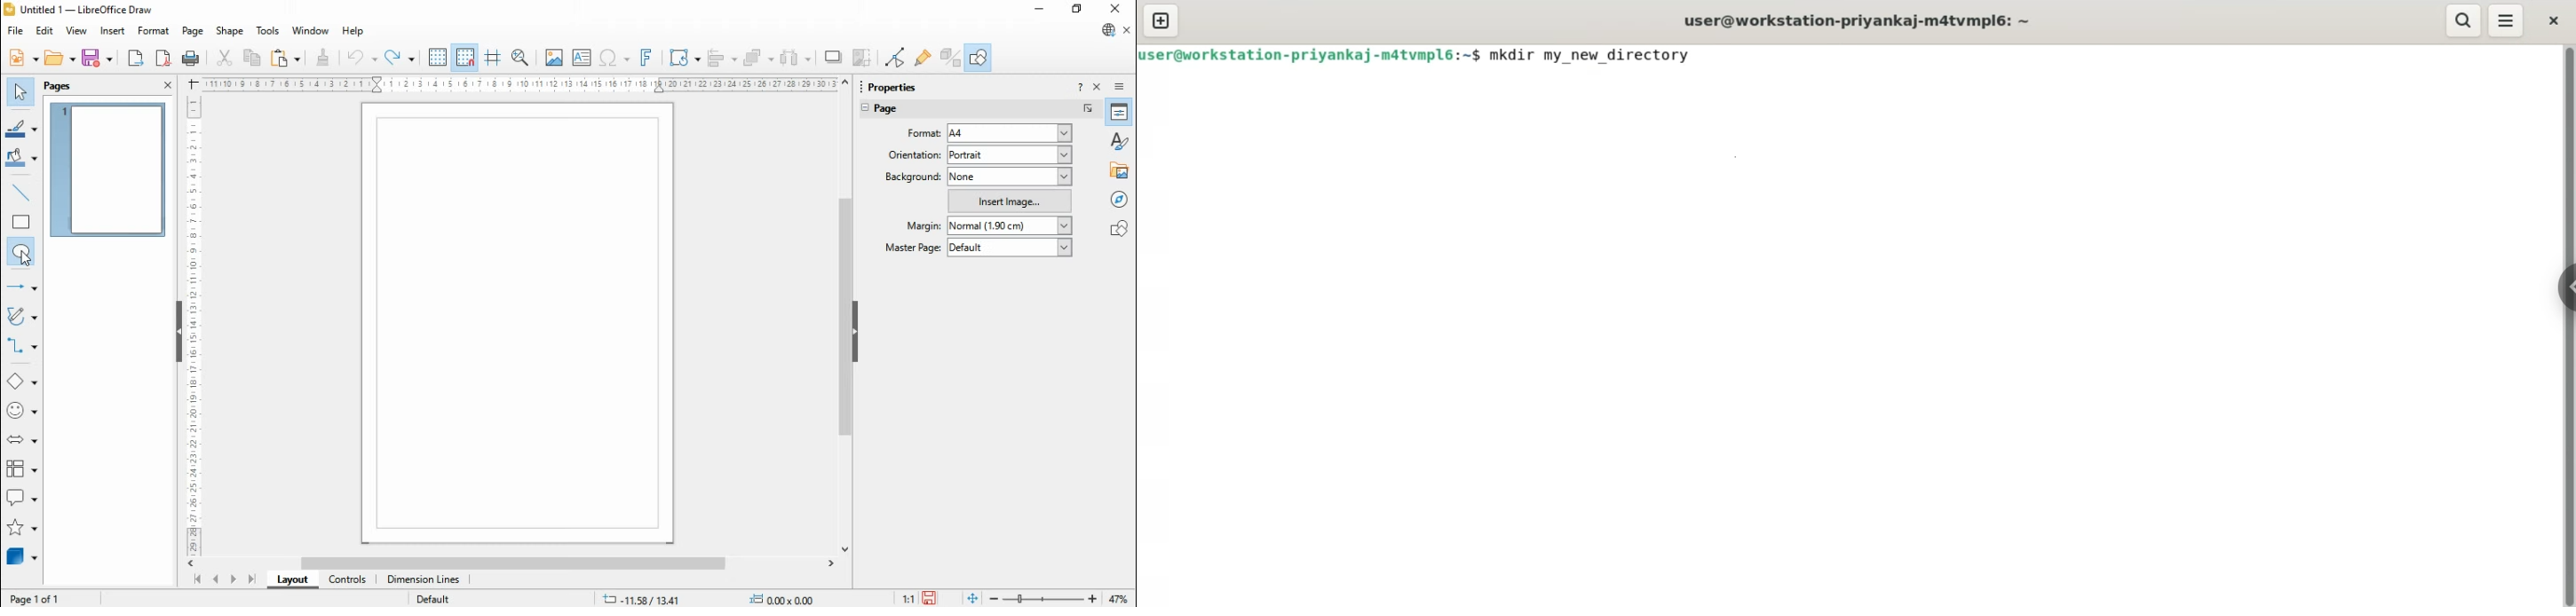  Describe the element at coordinates (155, 31) in the screenshot. I see `format` at that location.